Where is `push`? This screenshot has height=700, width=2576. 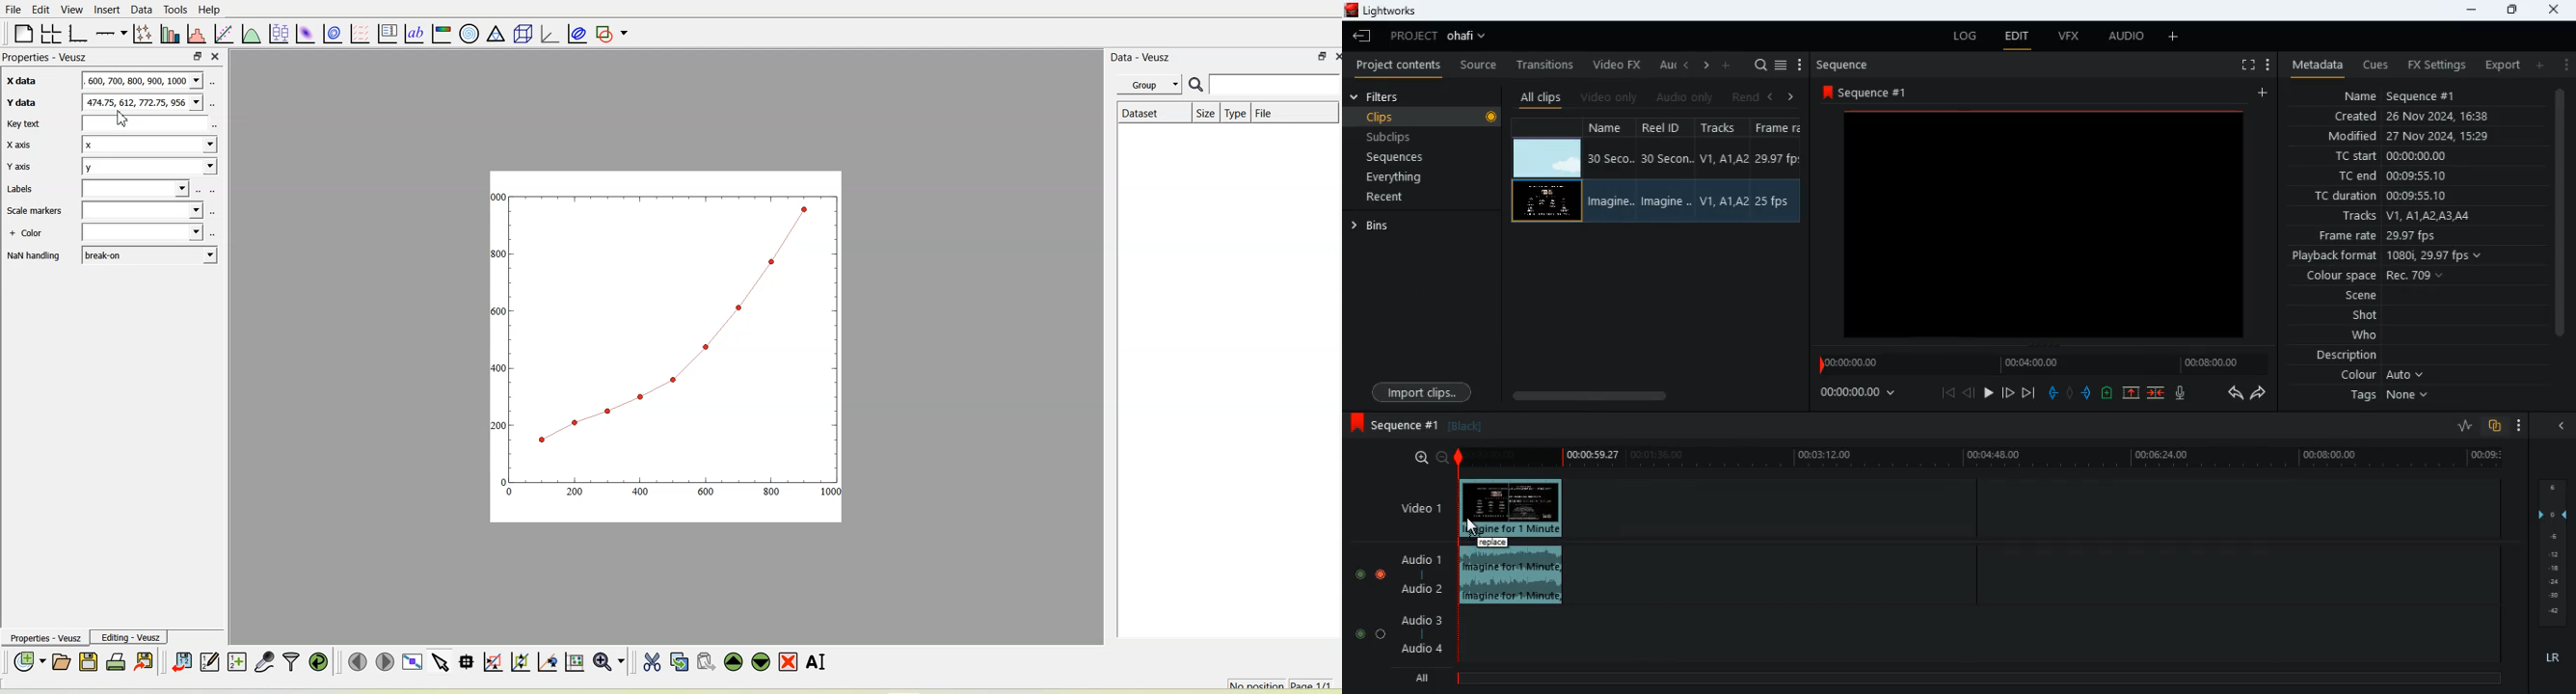 push is located at coordinates (2089, 394).